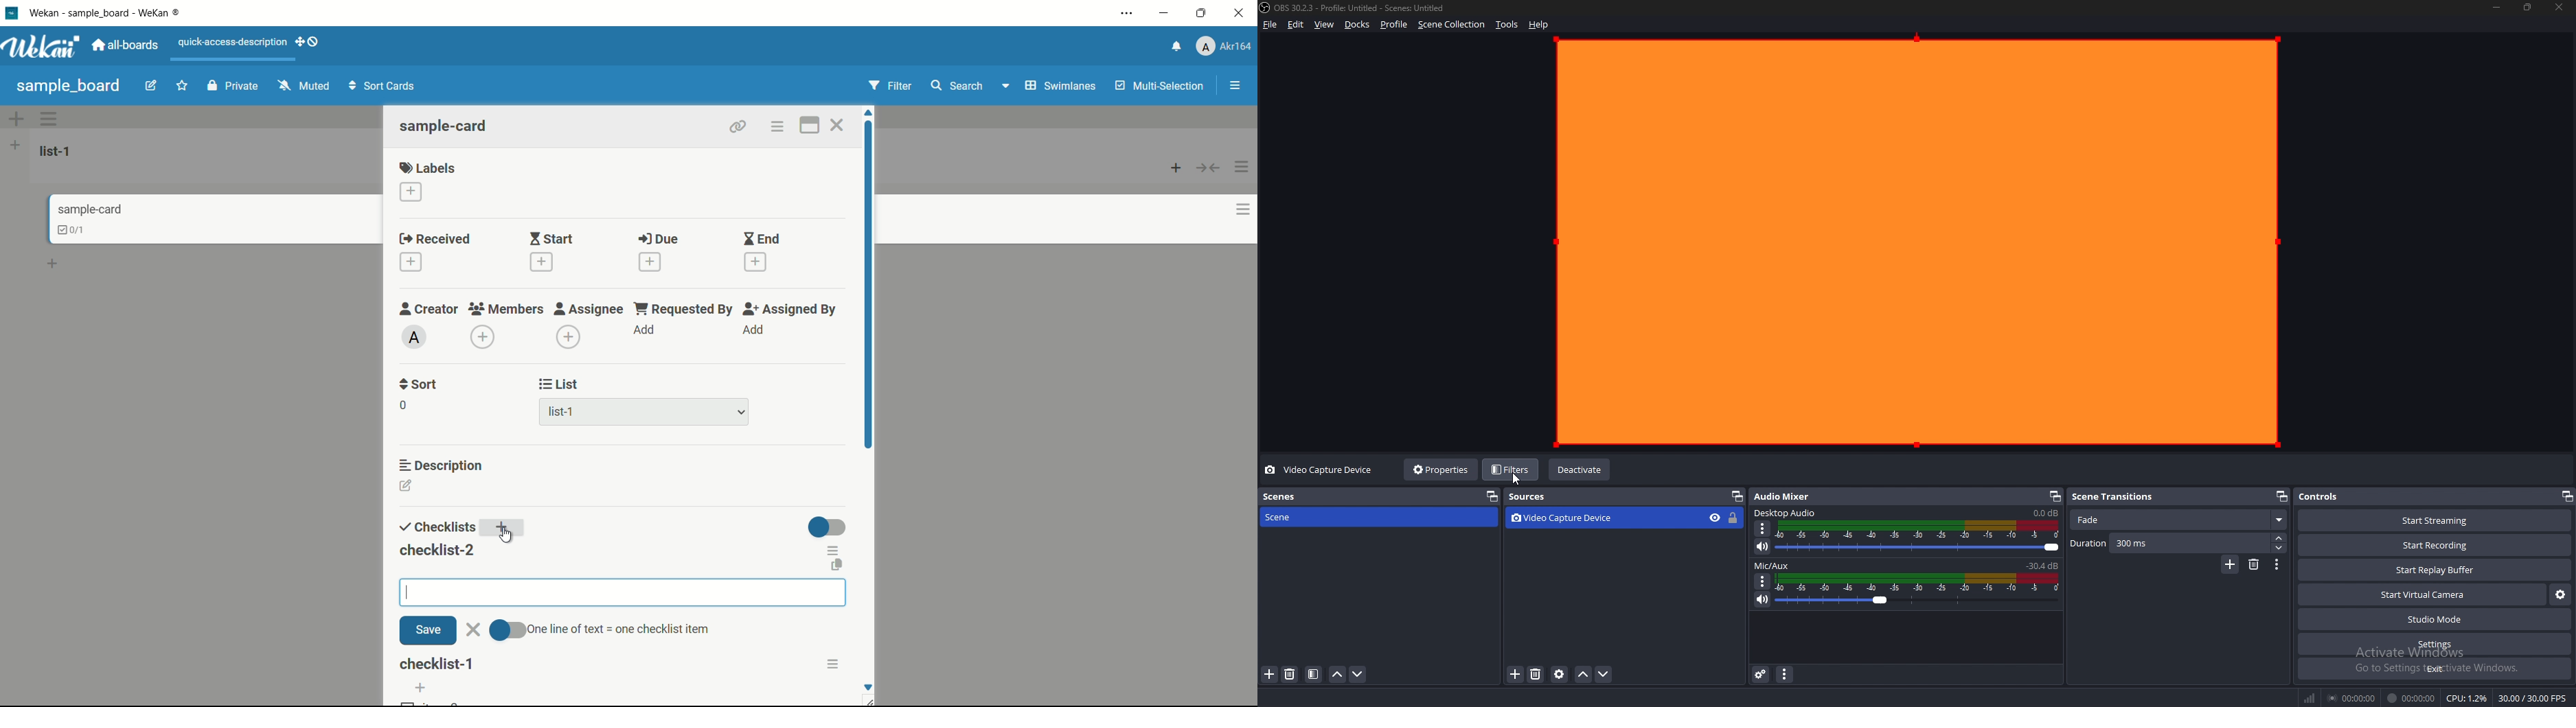  Describe the element at coordinates (2179, 520) in the screenshot. I see `fade` at that location.